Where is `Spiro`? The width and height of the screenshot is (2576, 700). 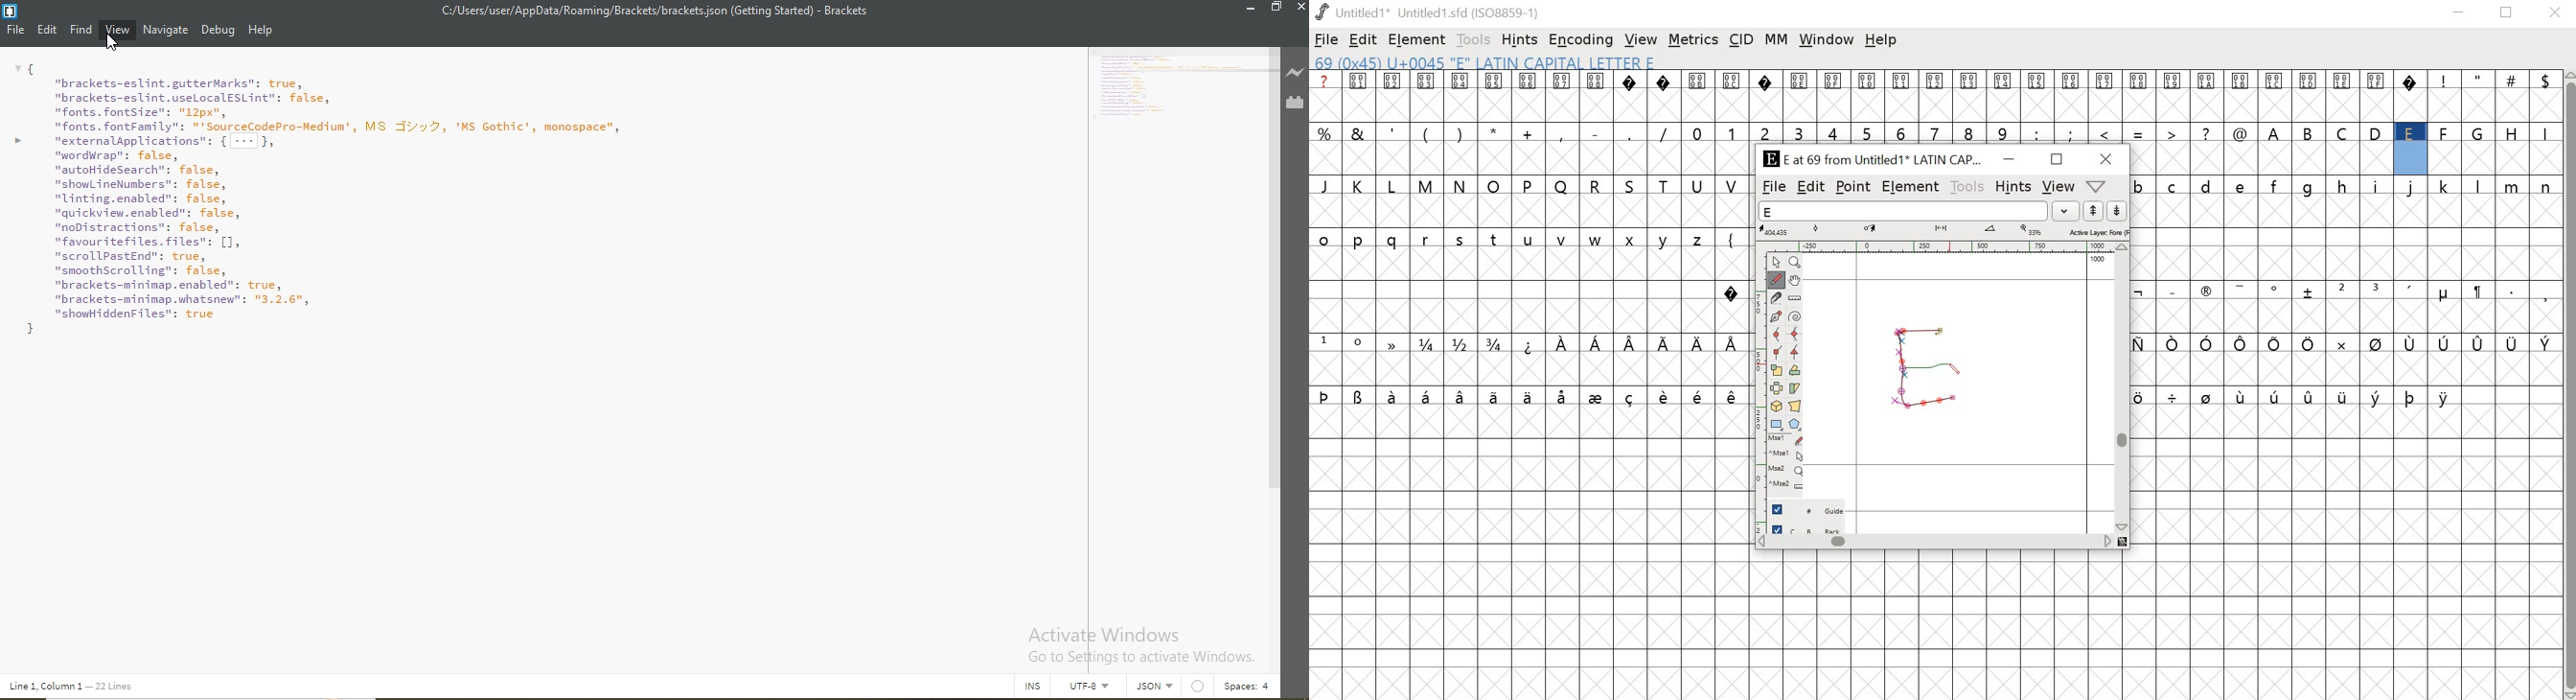
Spiro is located at coordinates (1795, 315).